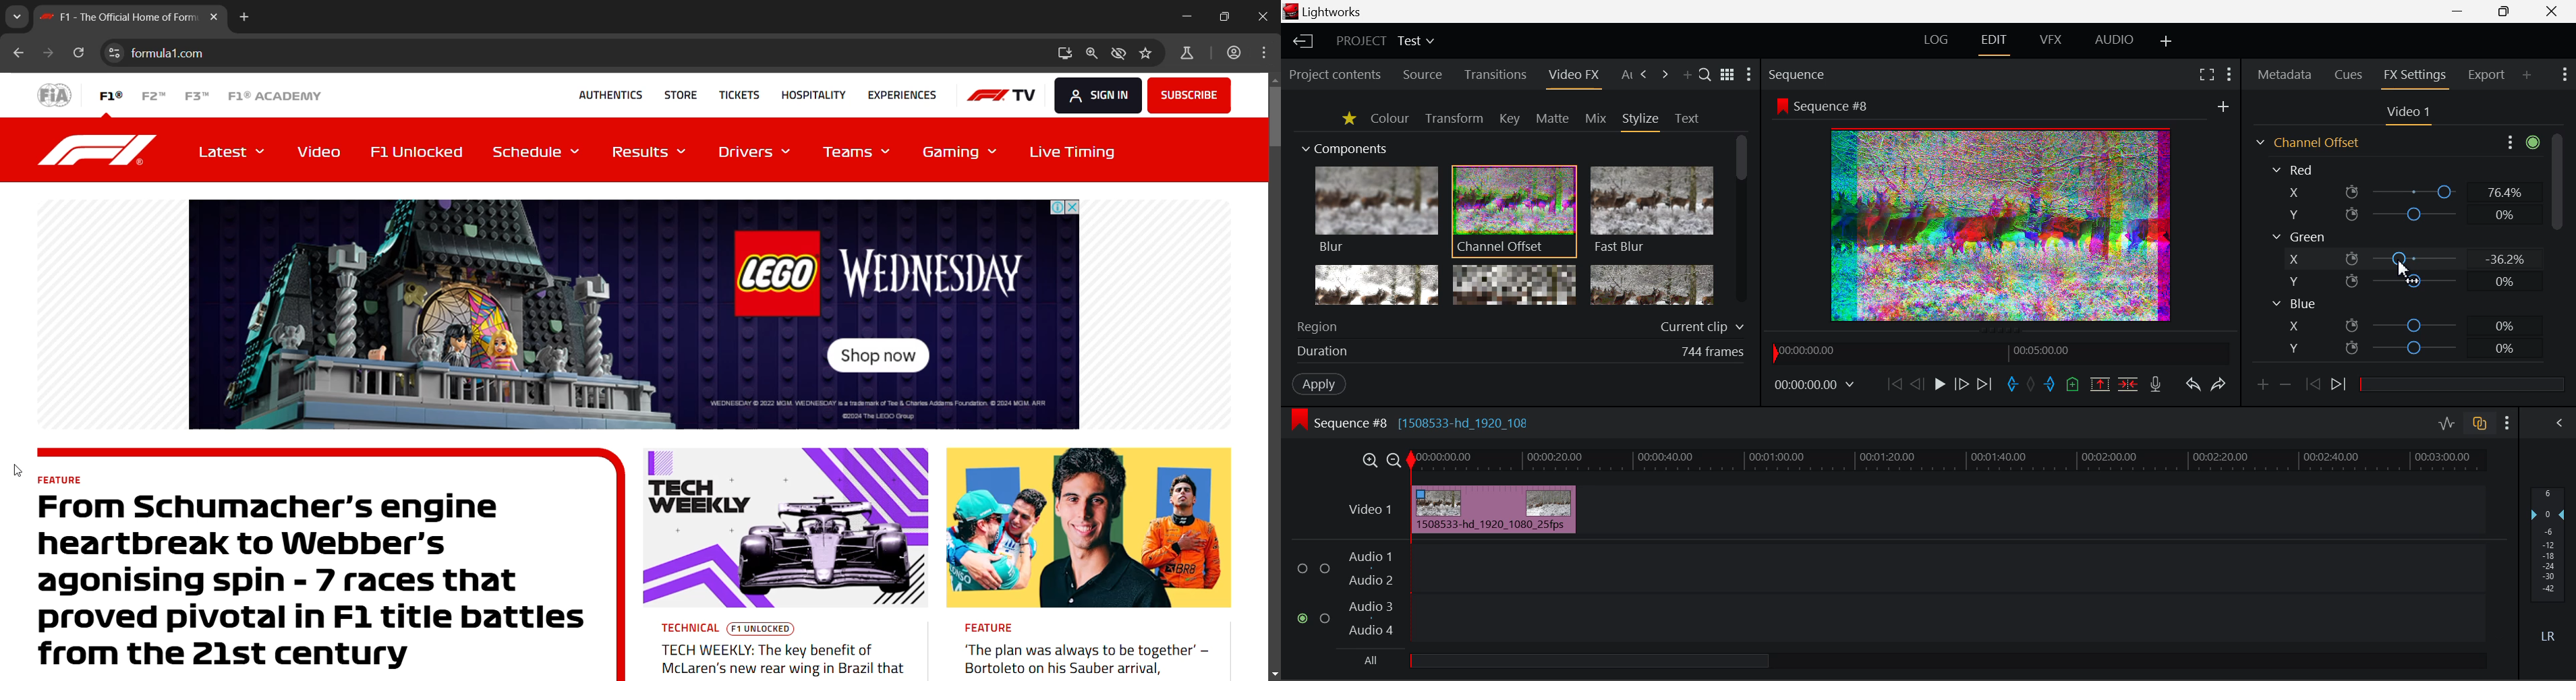 The height and width of the screenshot is (700, 2576). I want to click on Video FX, so click(1573, 78).